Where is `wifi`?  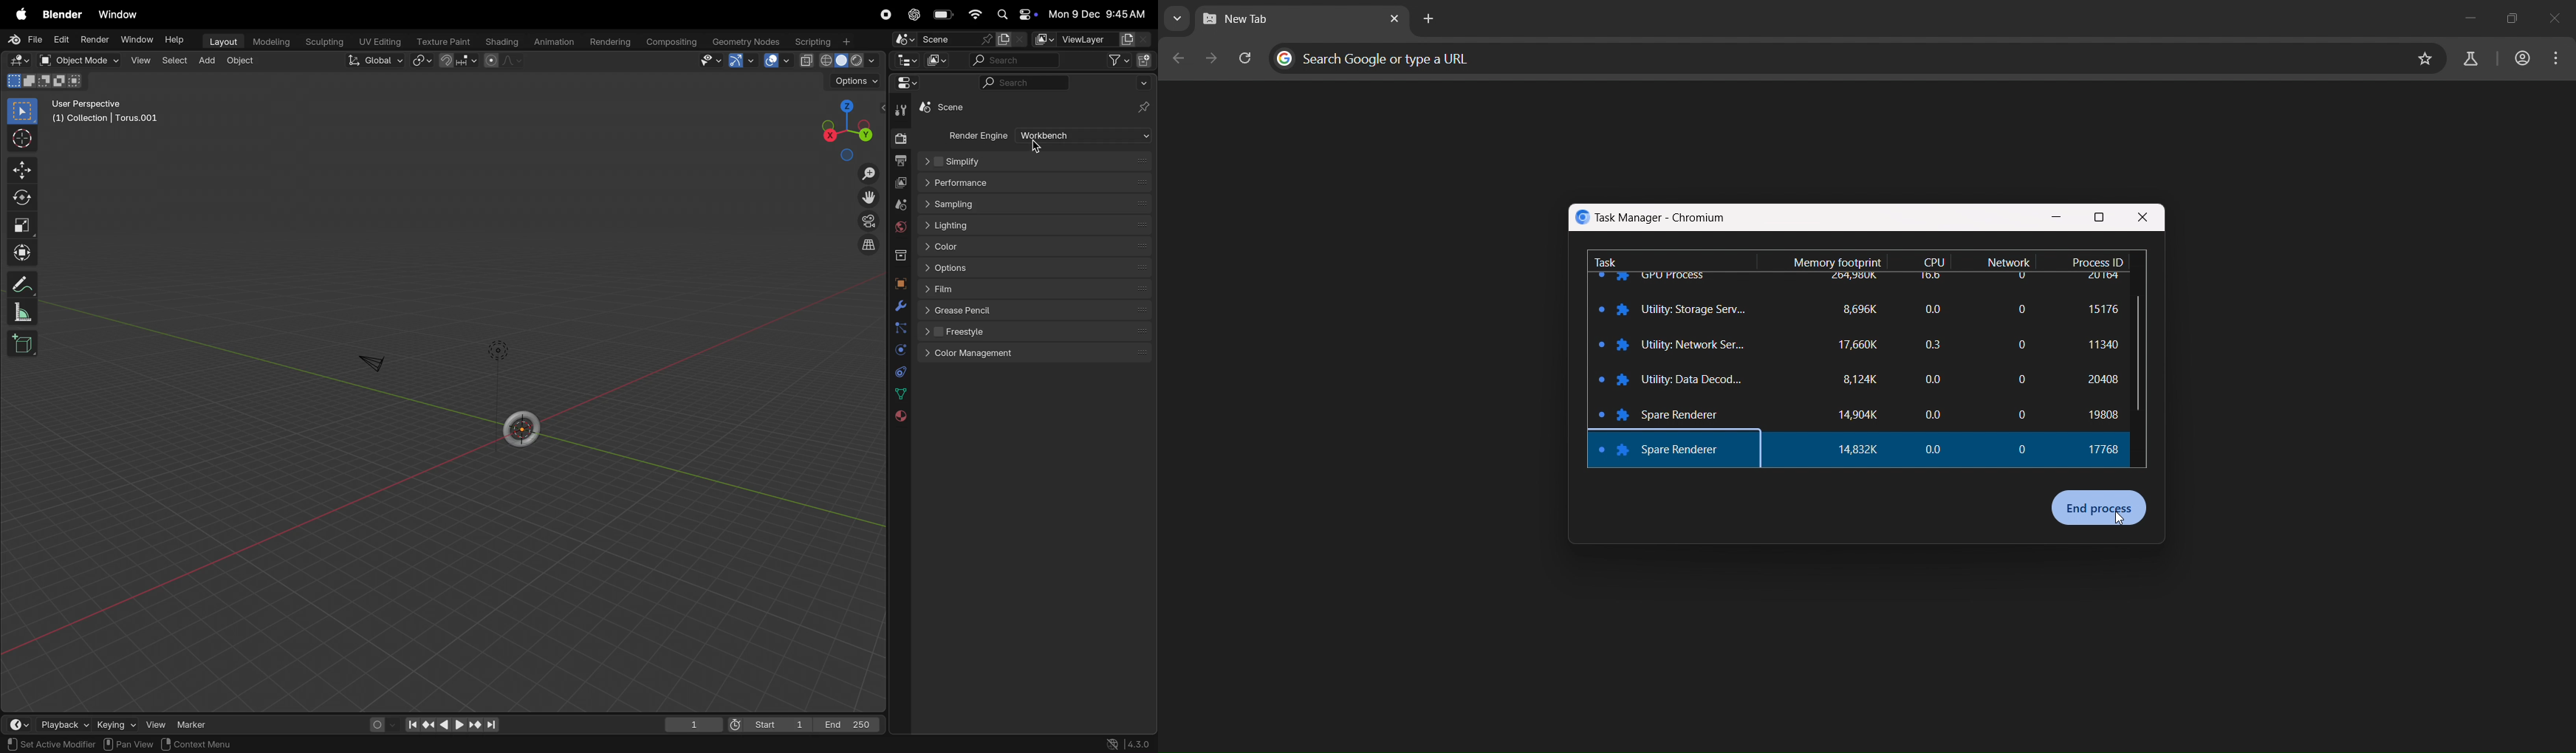
wifi is located at coordinates (976, 15).